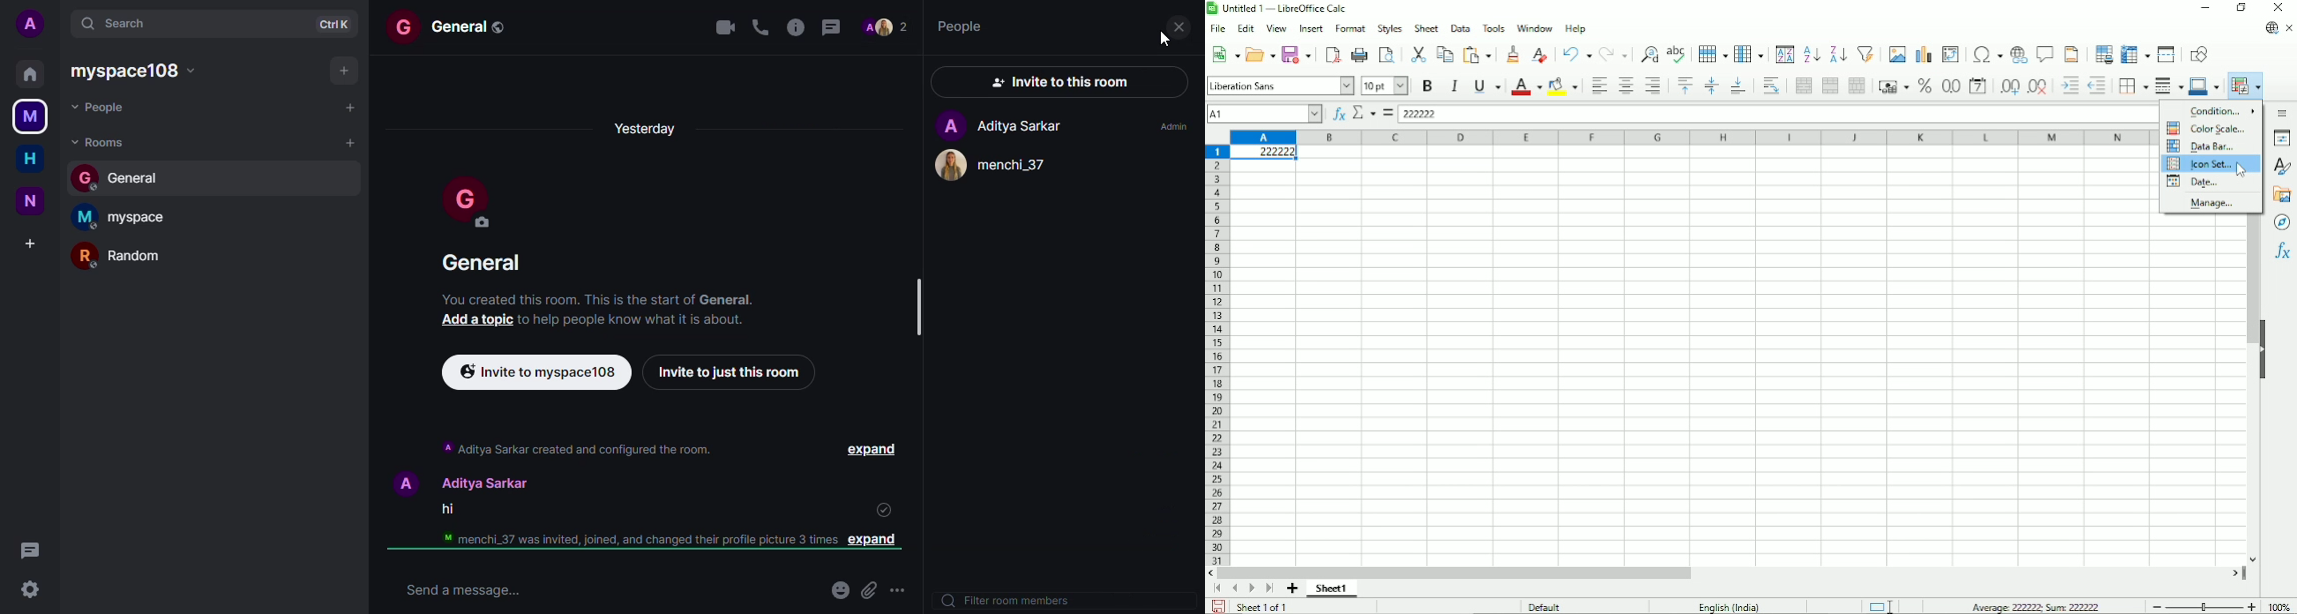 The height and width of the screenshot is (616, 2324). What do you see at coordinates (2039, 87) in the screenshot?
I see `Delete decimal place` at bounding box center [2039, 87].